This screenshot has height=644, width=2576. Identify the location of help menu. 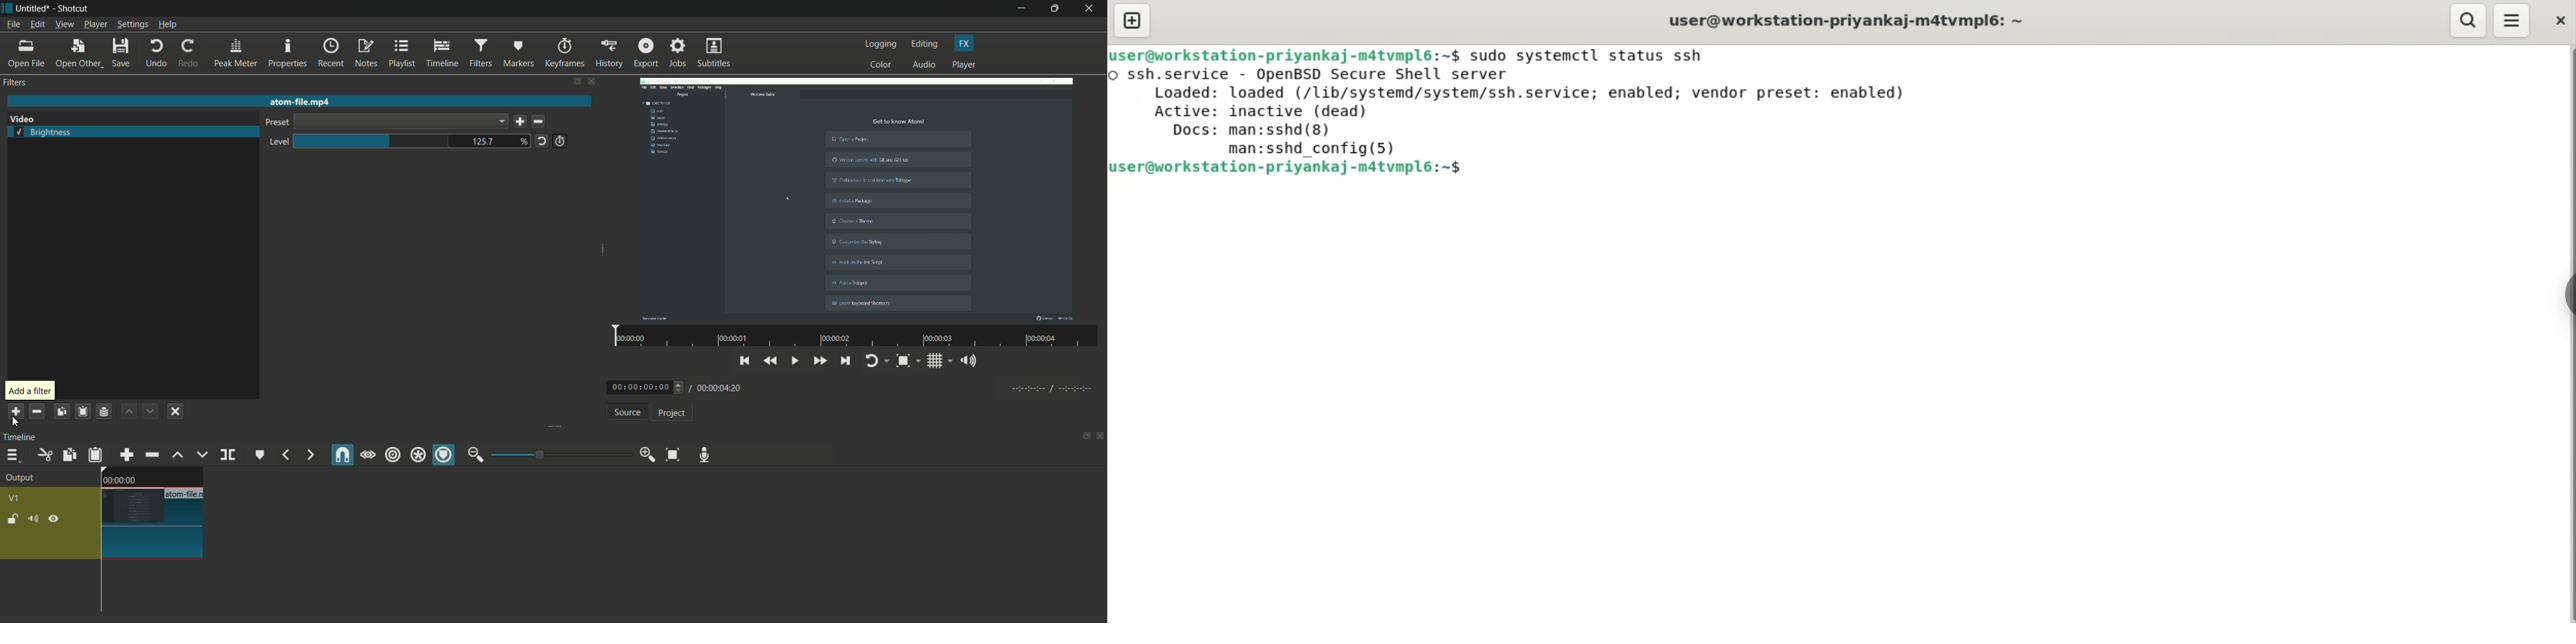
(168, 25).